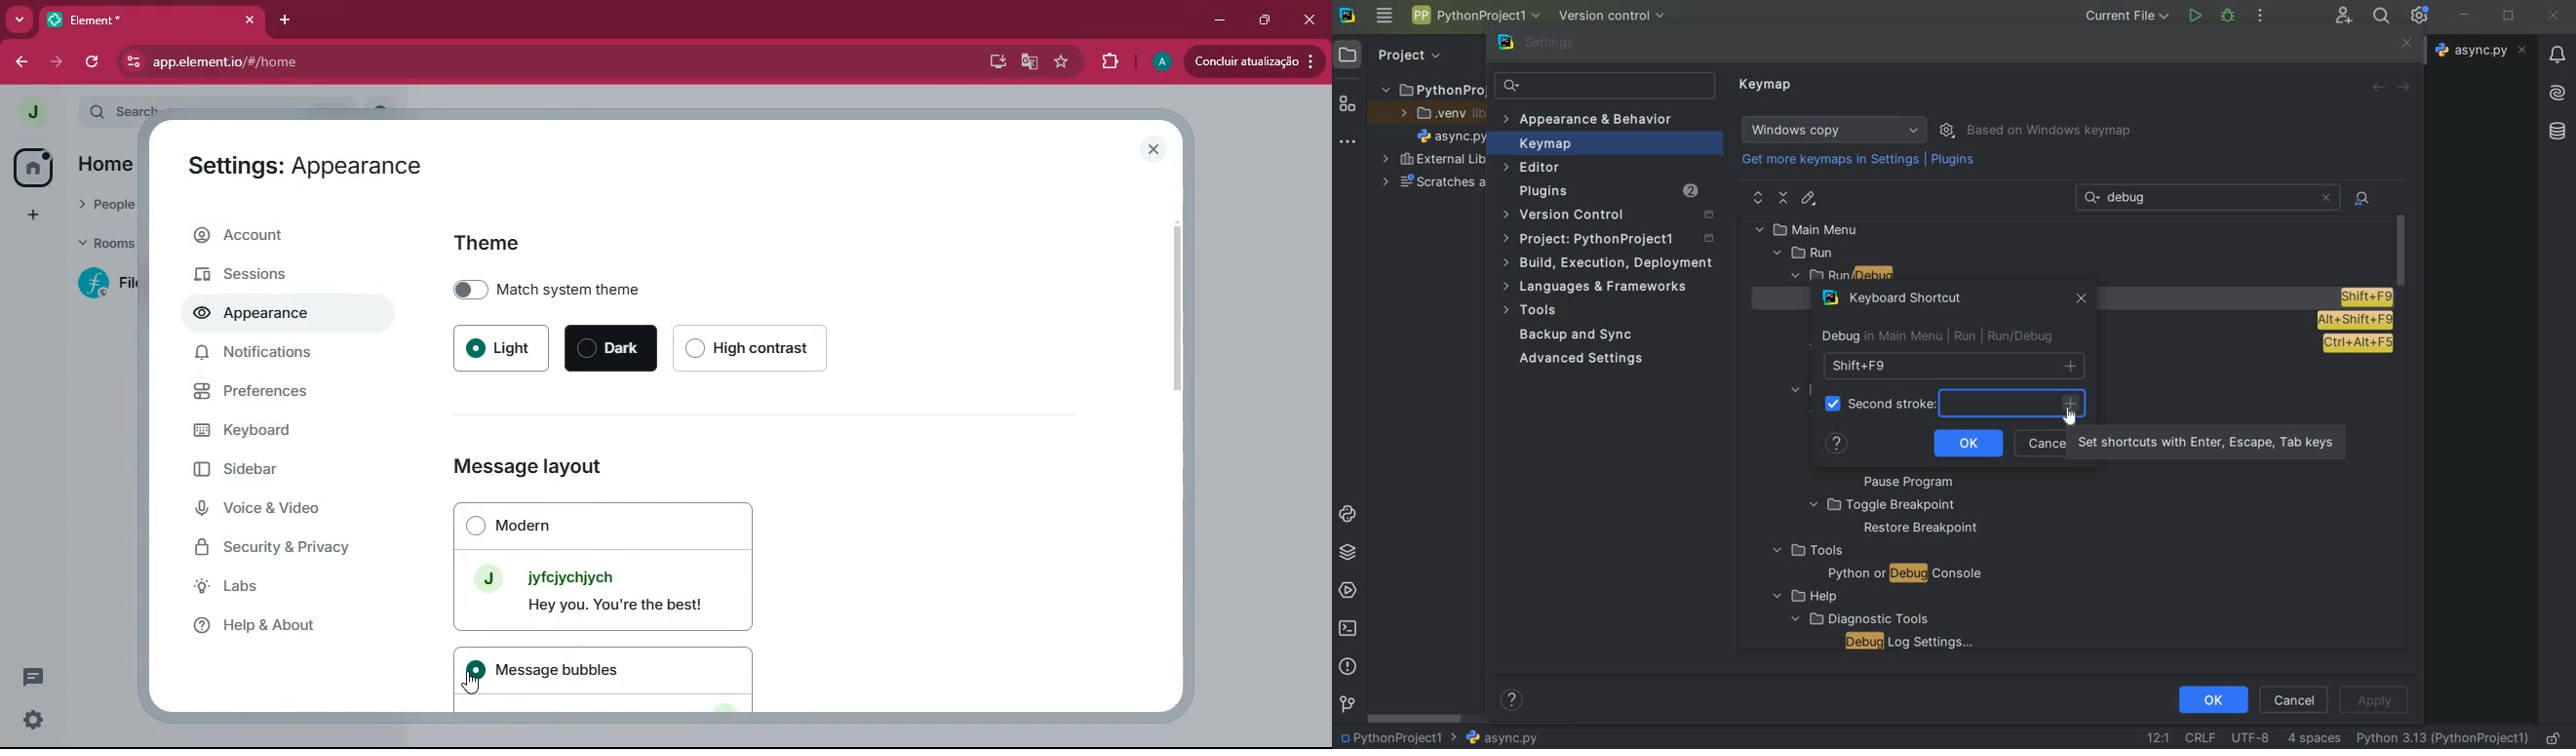 The image size is (2576, 756). What do you see at coordinates (1350, 552) in the screenshot?
I see `python packages` at bounding box center [1350, 552].